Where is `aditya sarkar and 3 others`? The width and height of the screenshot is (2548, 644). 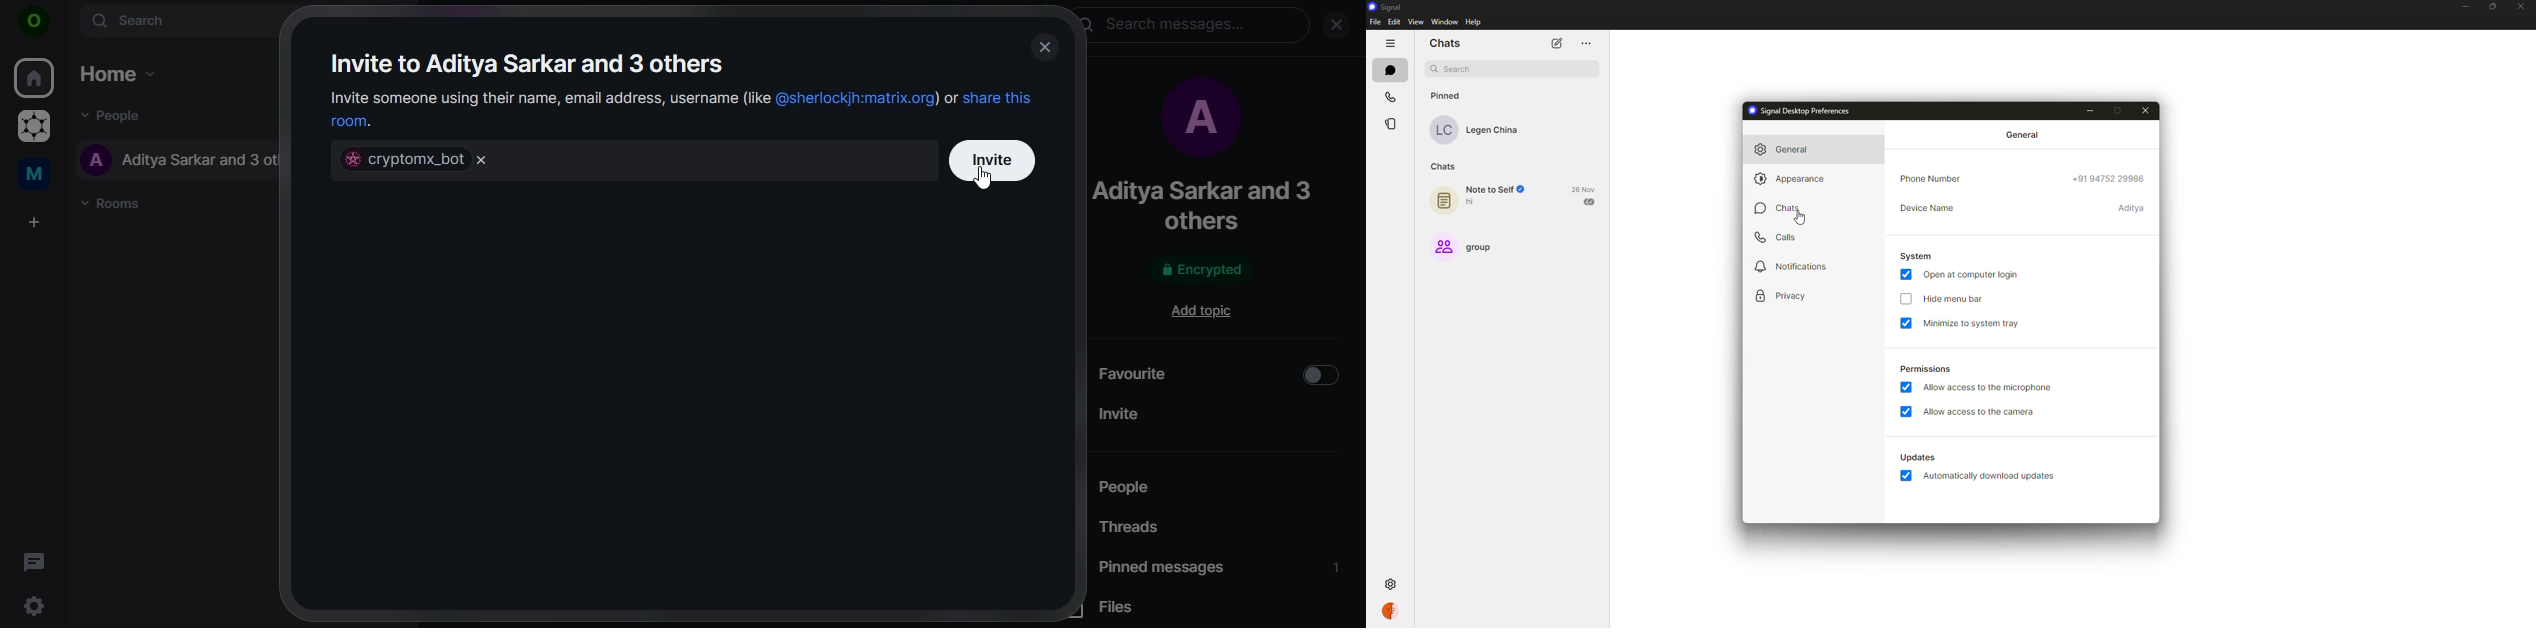 aditya sarkar and 3 others is located at coordinates (185, 160).